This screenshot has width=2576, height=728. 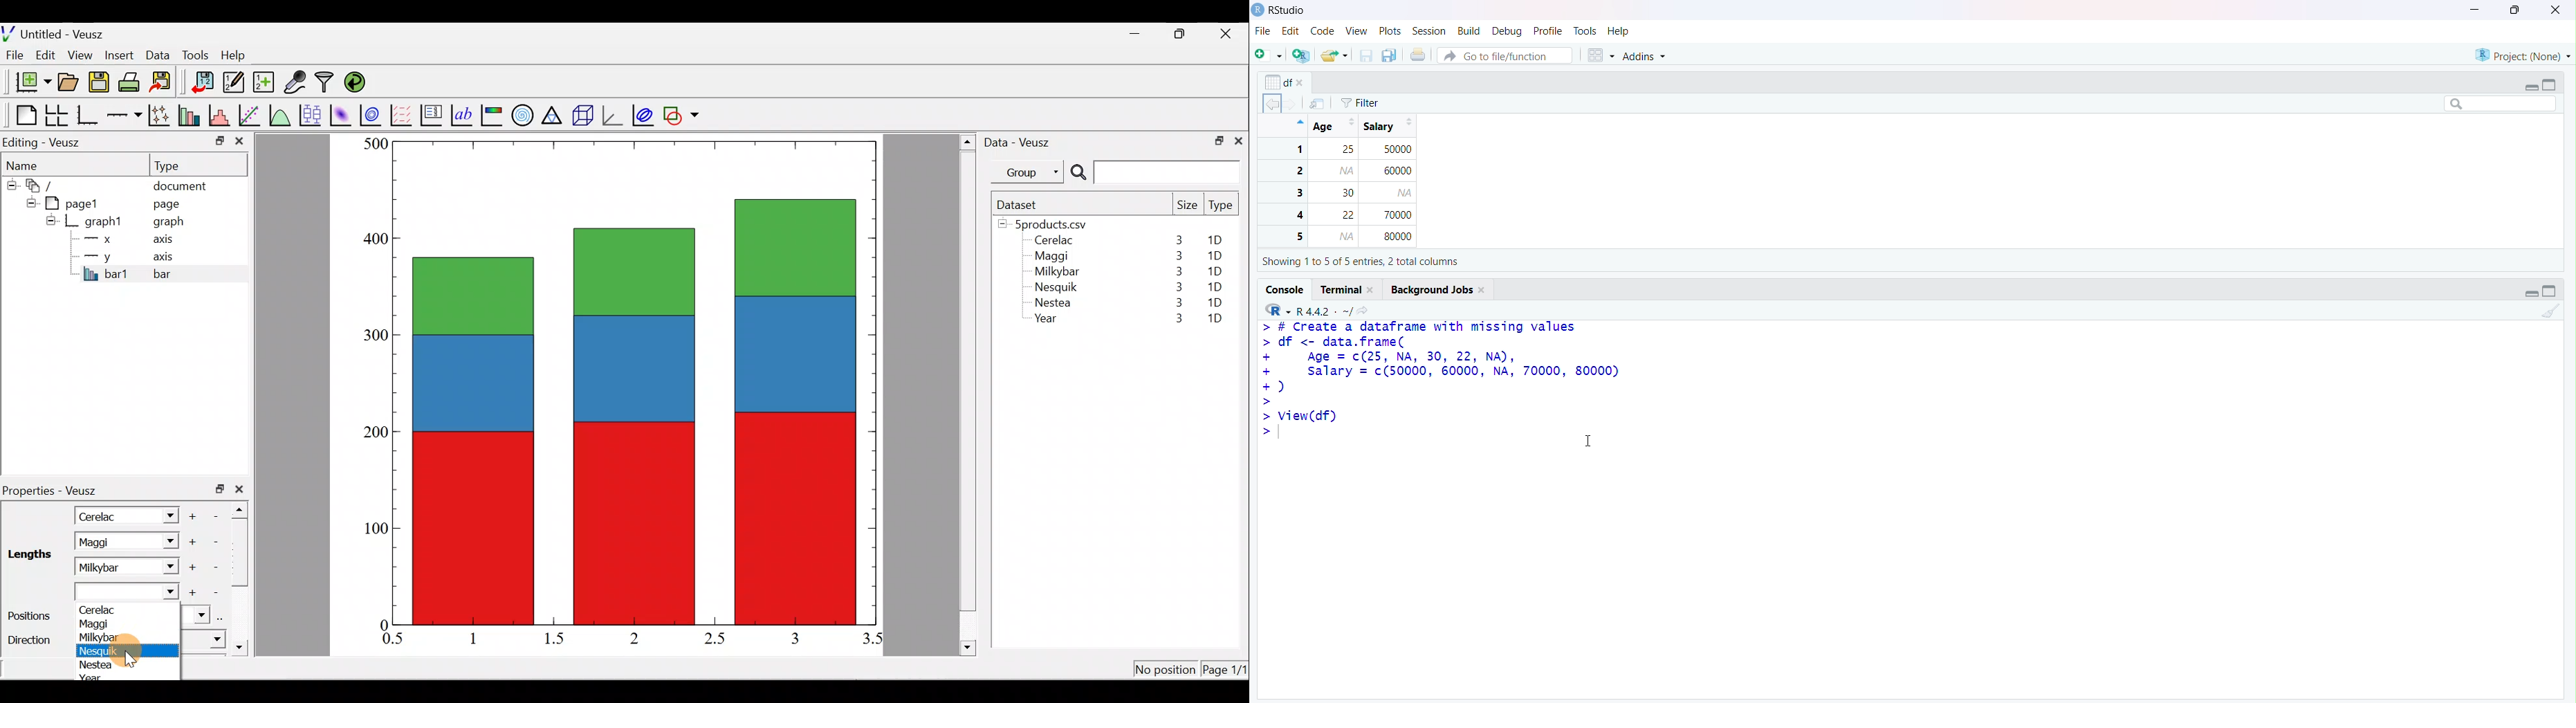 What do you see at coordinates (161, 116) in the screenshot?
I see `Plot points with lines and error bars` at bounding box center [161, 116].